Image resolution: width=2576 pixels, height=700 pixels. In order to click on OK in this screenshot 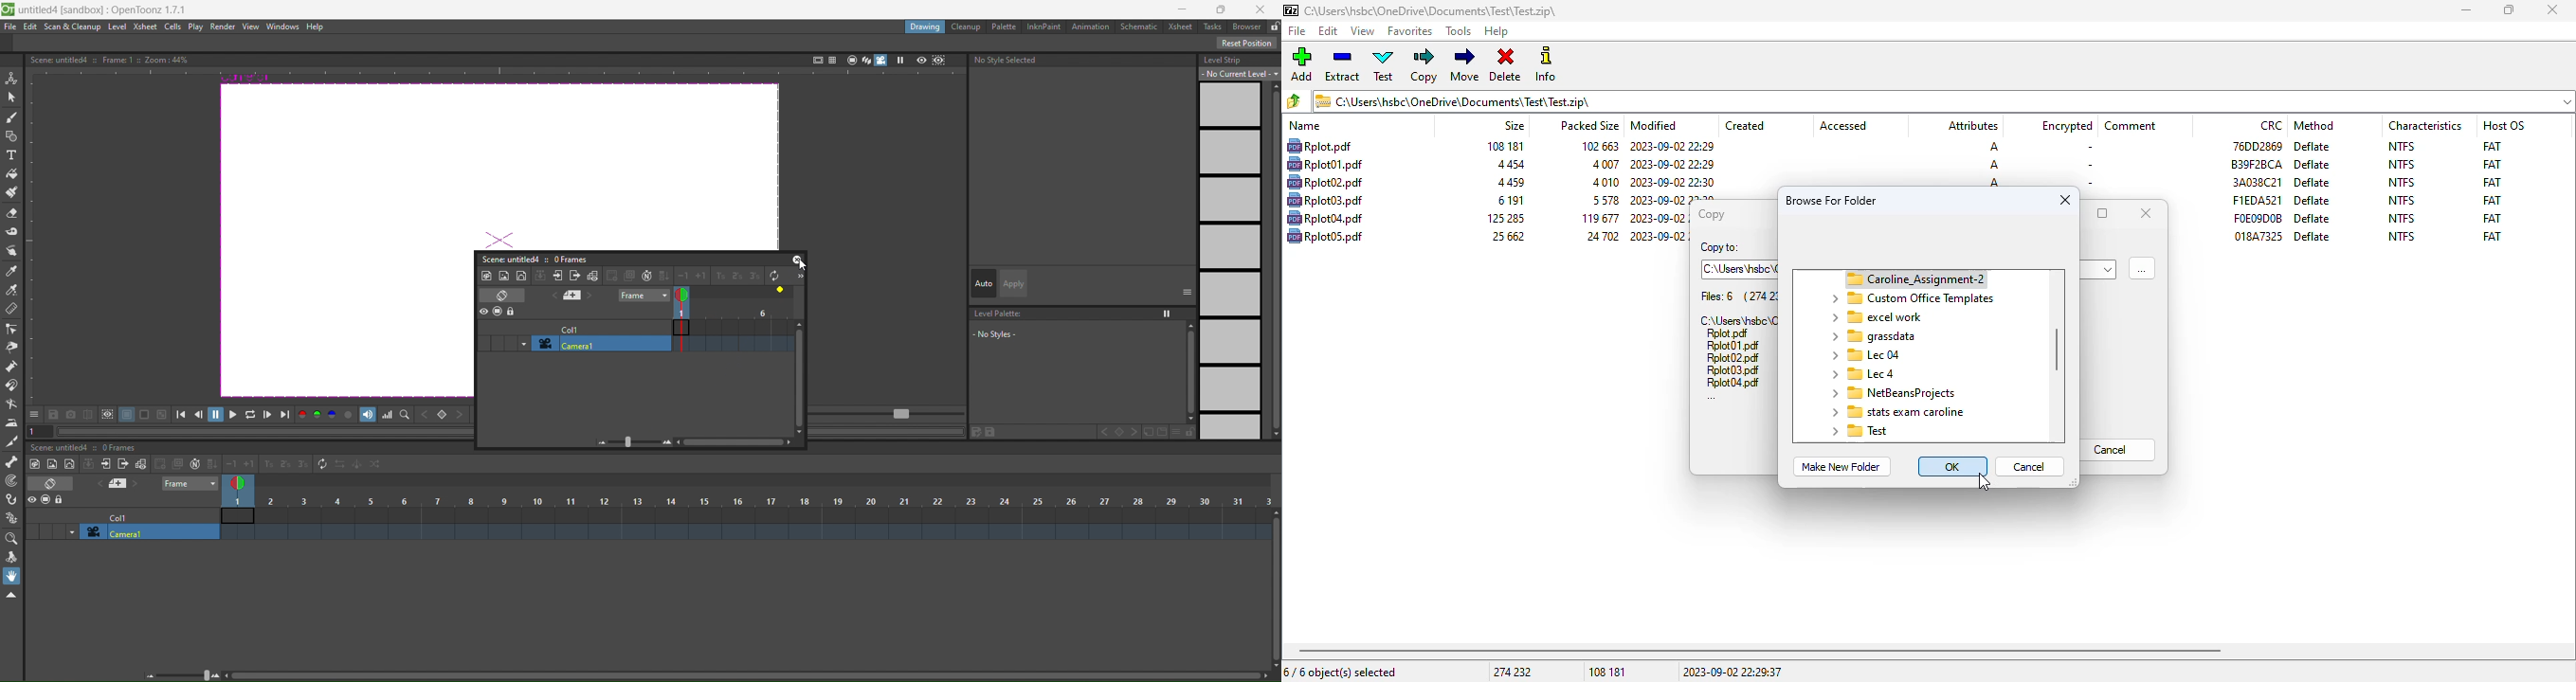, I will do `click(1953, 466)`.